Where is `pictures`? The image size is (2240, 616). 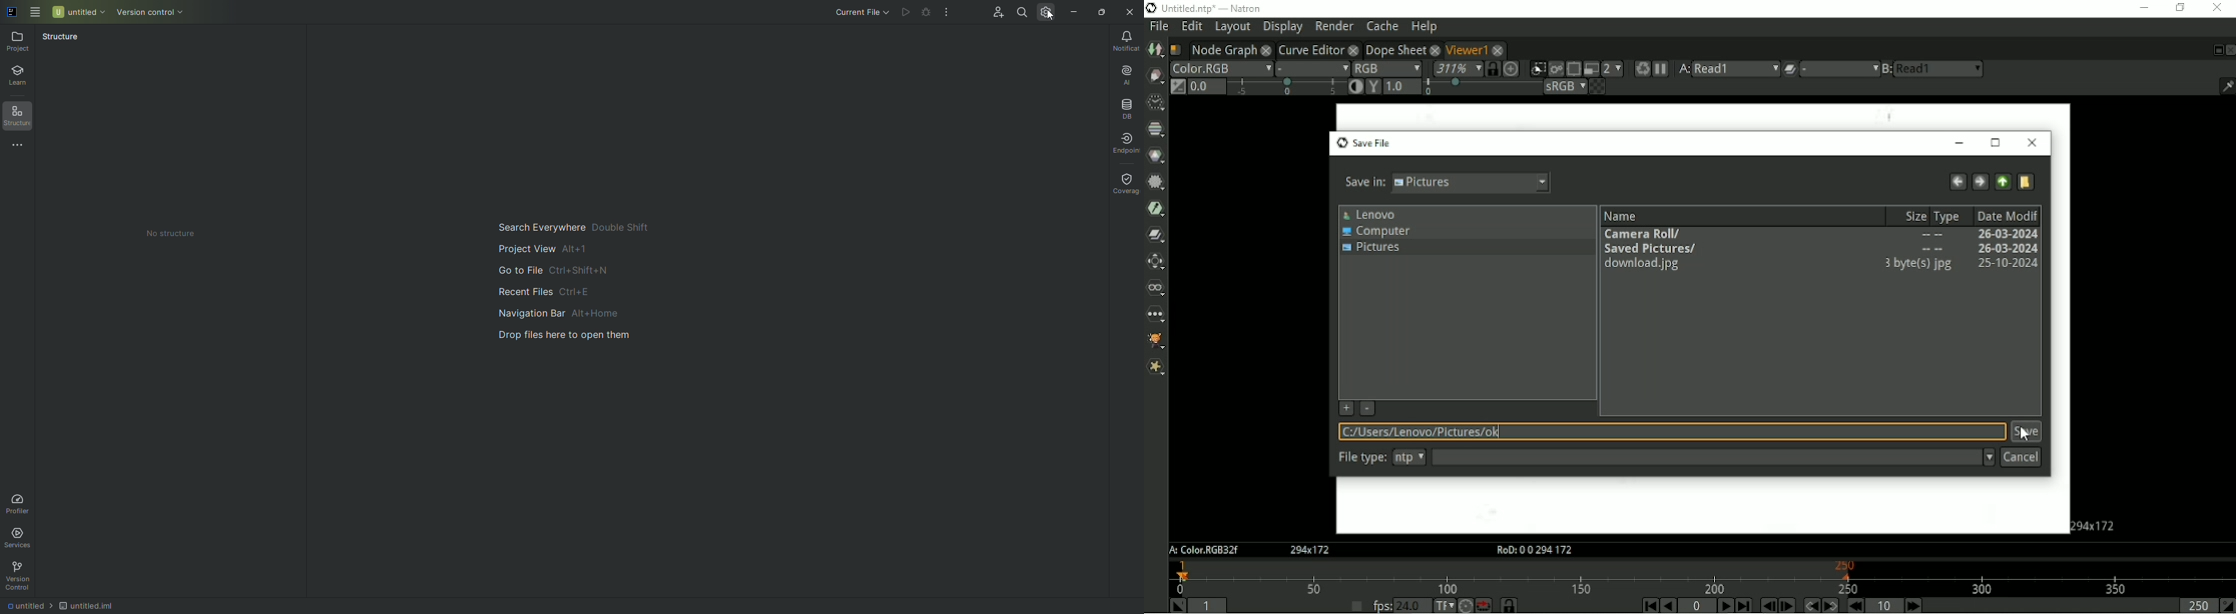 pictures is located at coordinates (1483, 184).